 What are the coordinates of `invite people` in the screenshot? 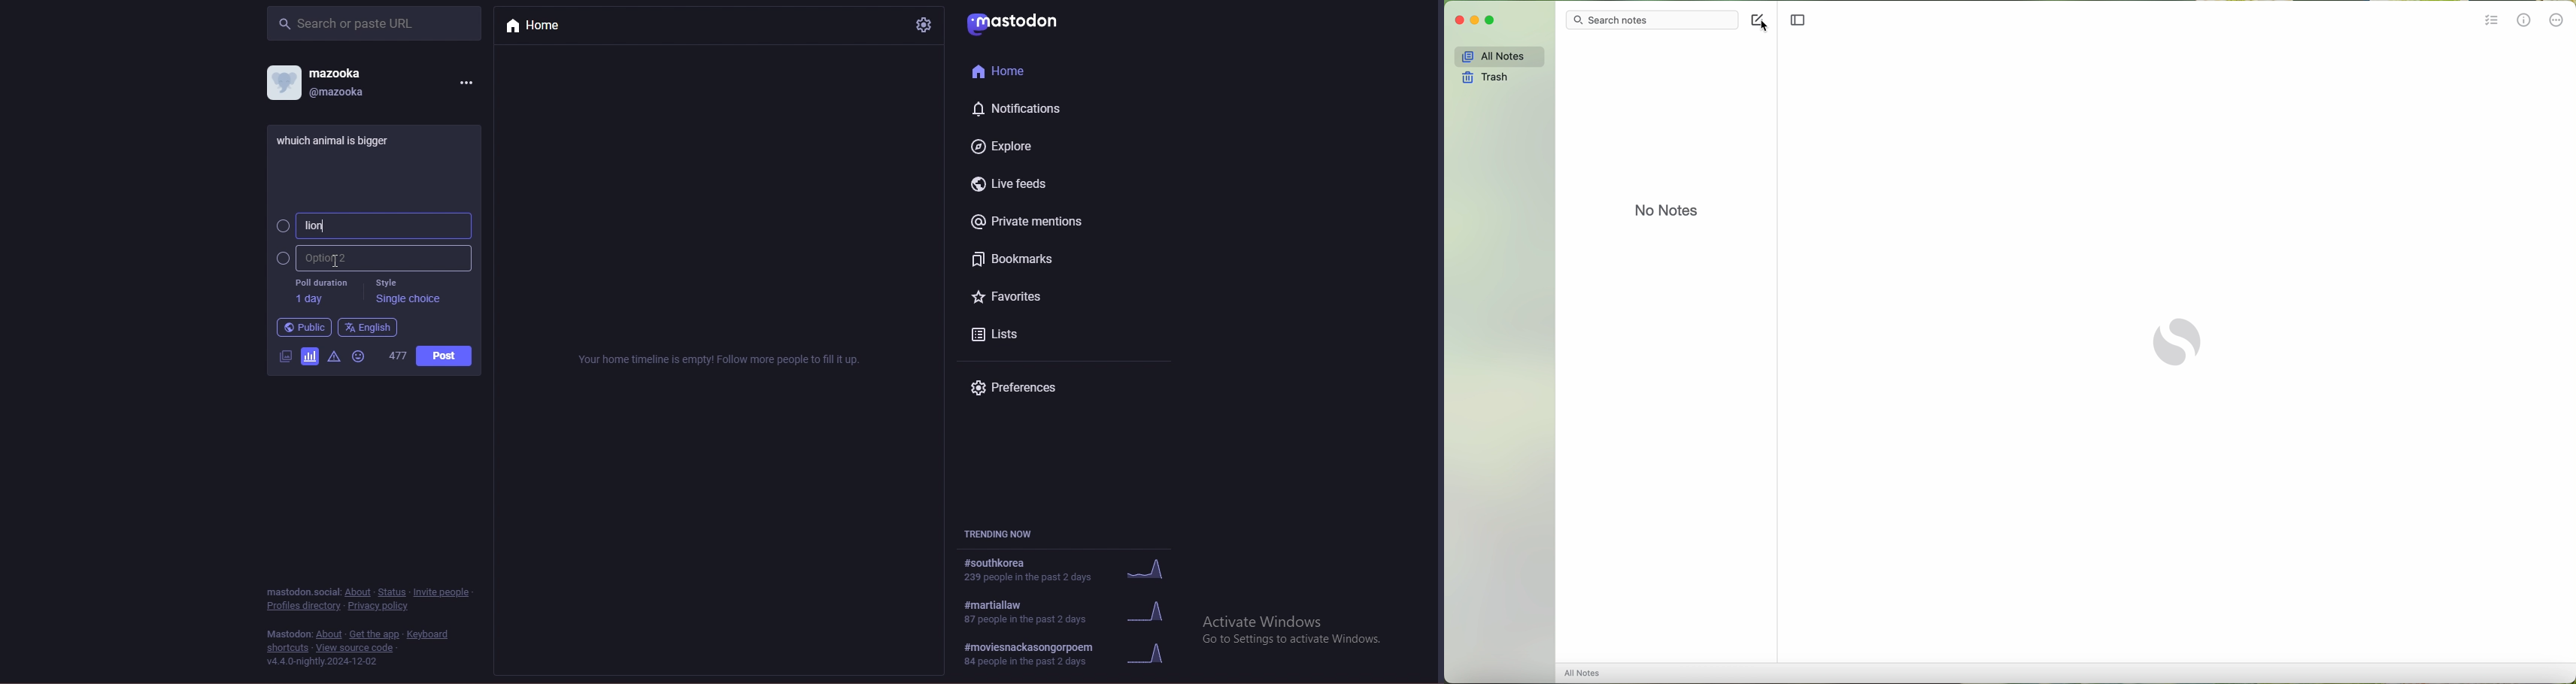 It's located at (443, 592).